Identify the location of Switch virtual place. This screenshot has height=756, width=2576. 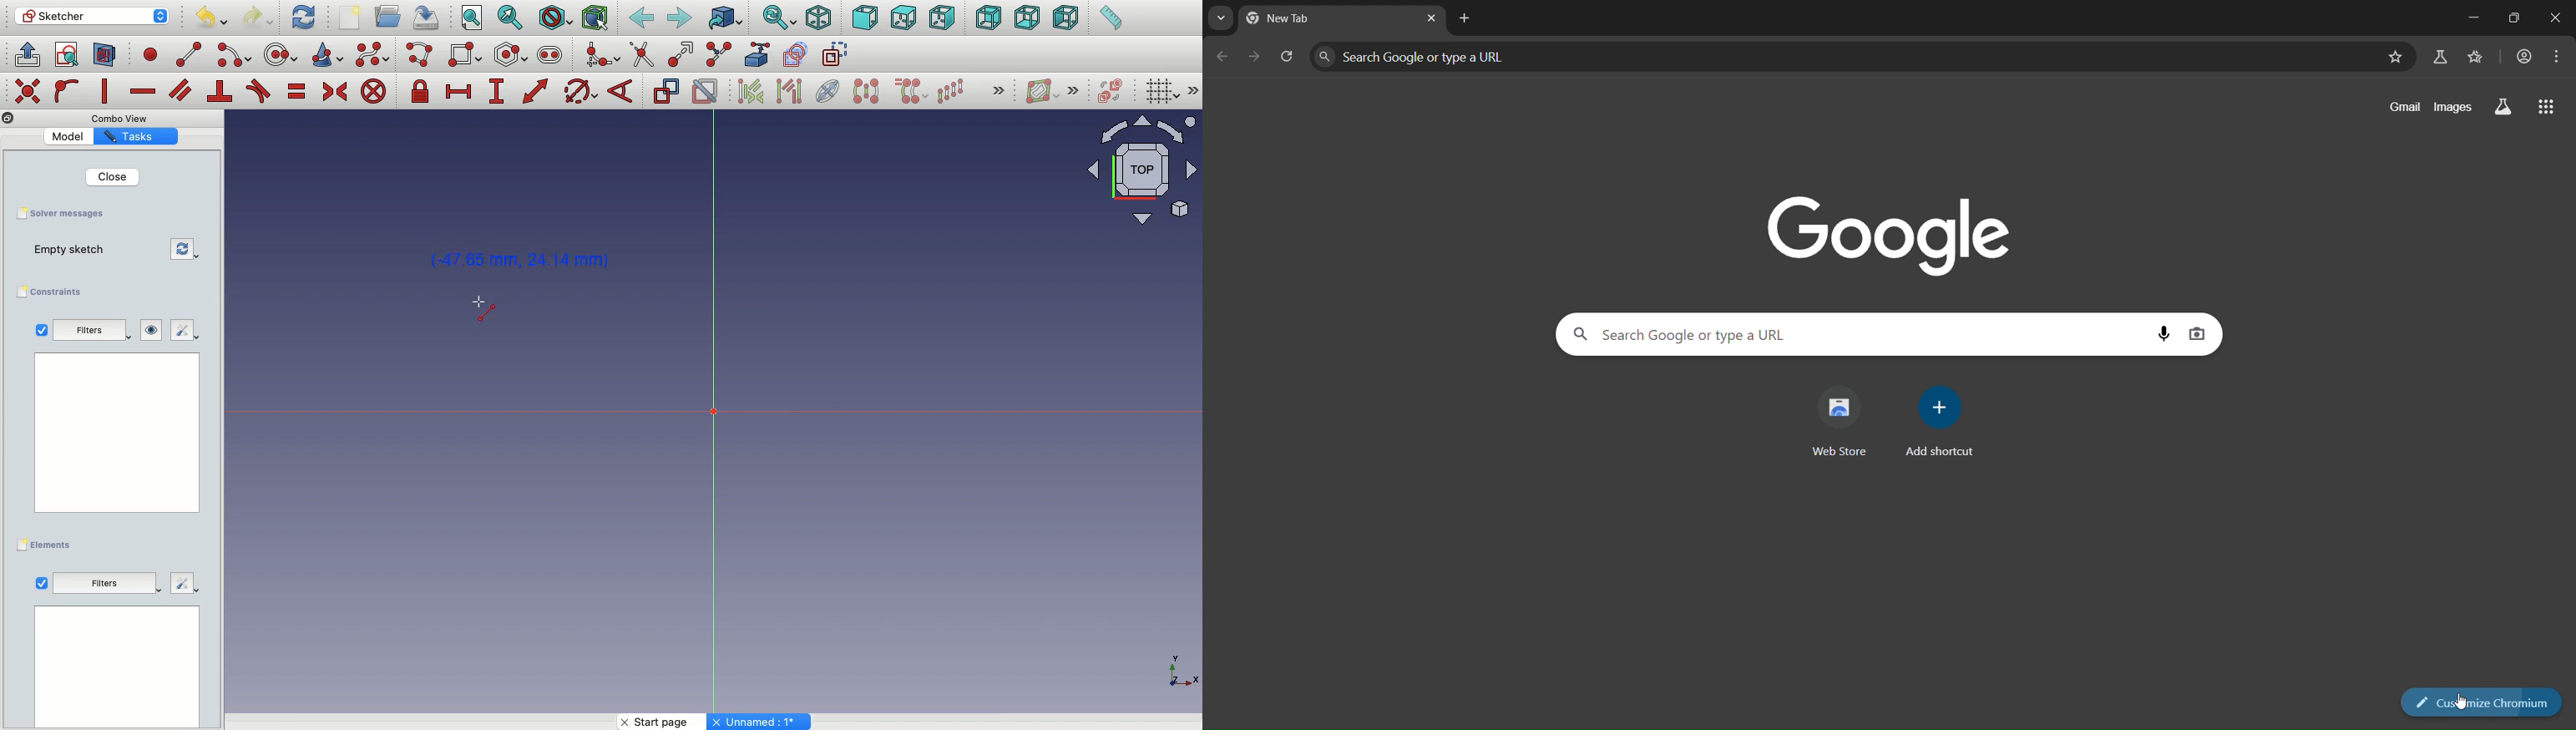
(1111, 91).